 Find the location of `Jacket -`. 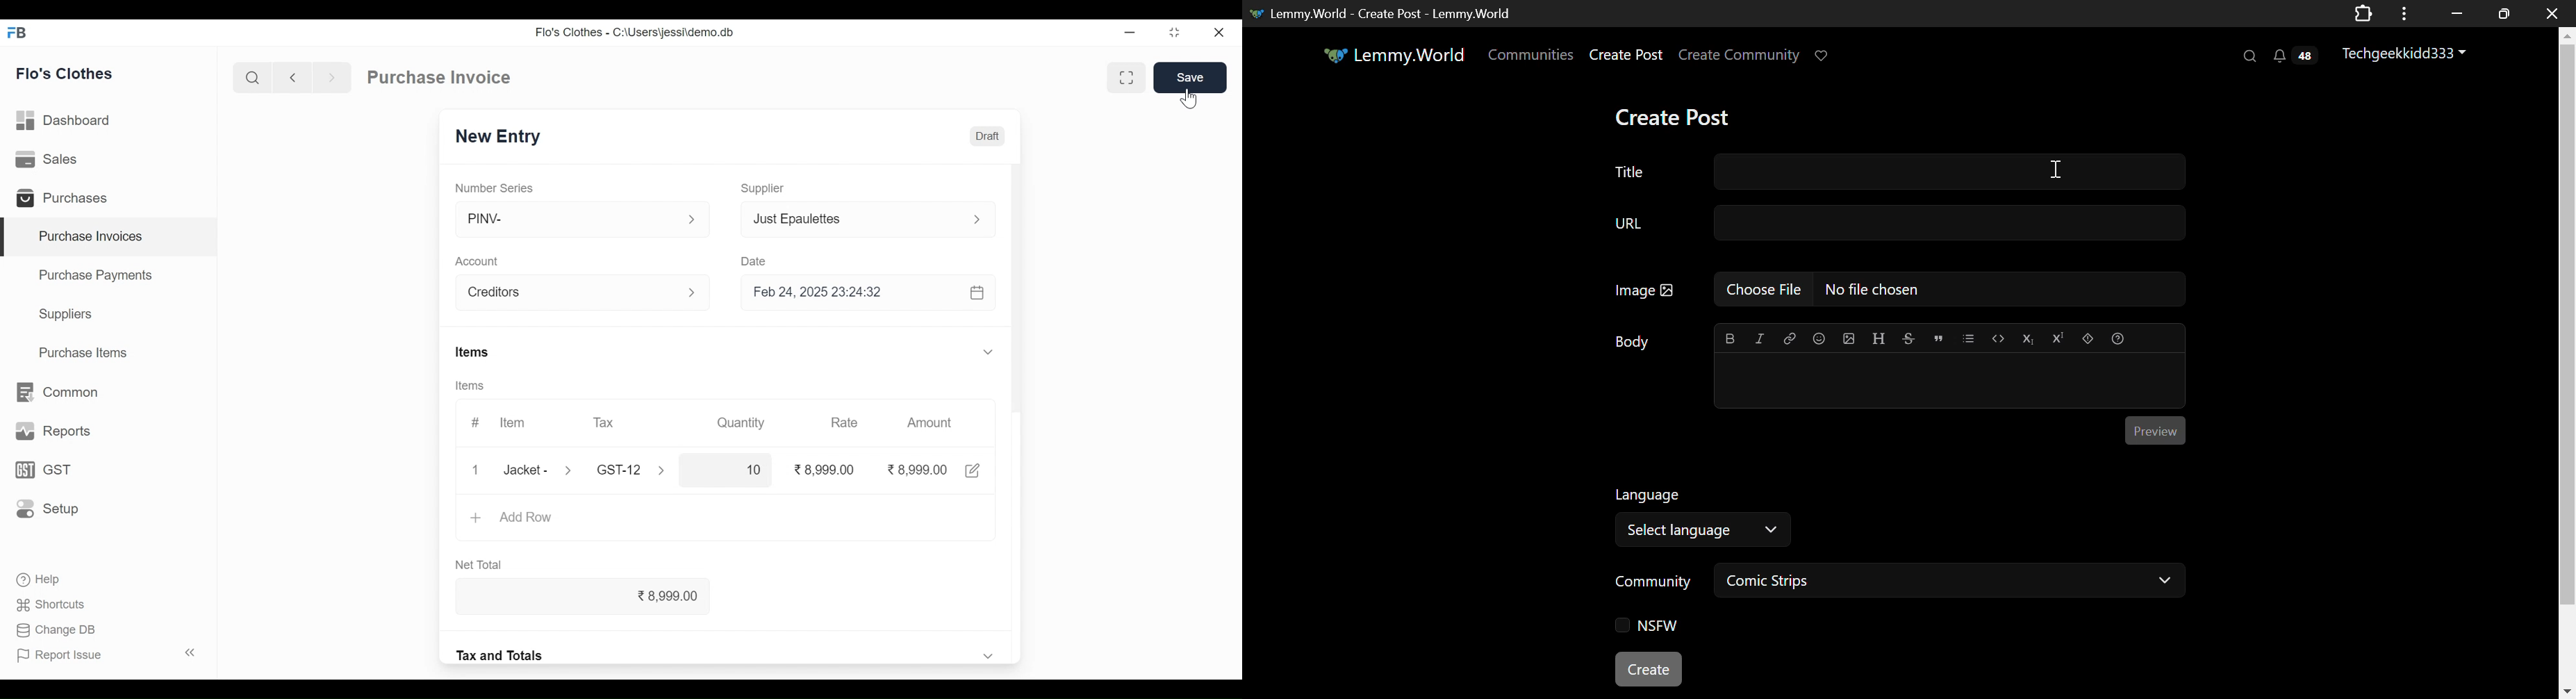

Jacket - is located at coordinates (527, 469).